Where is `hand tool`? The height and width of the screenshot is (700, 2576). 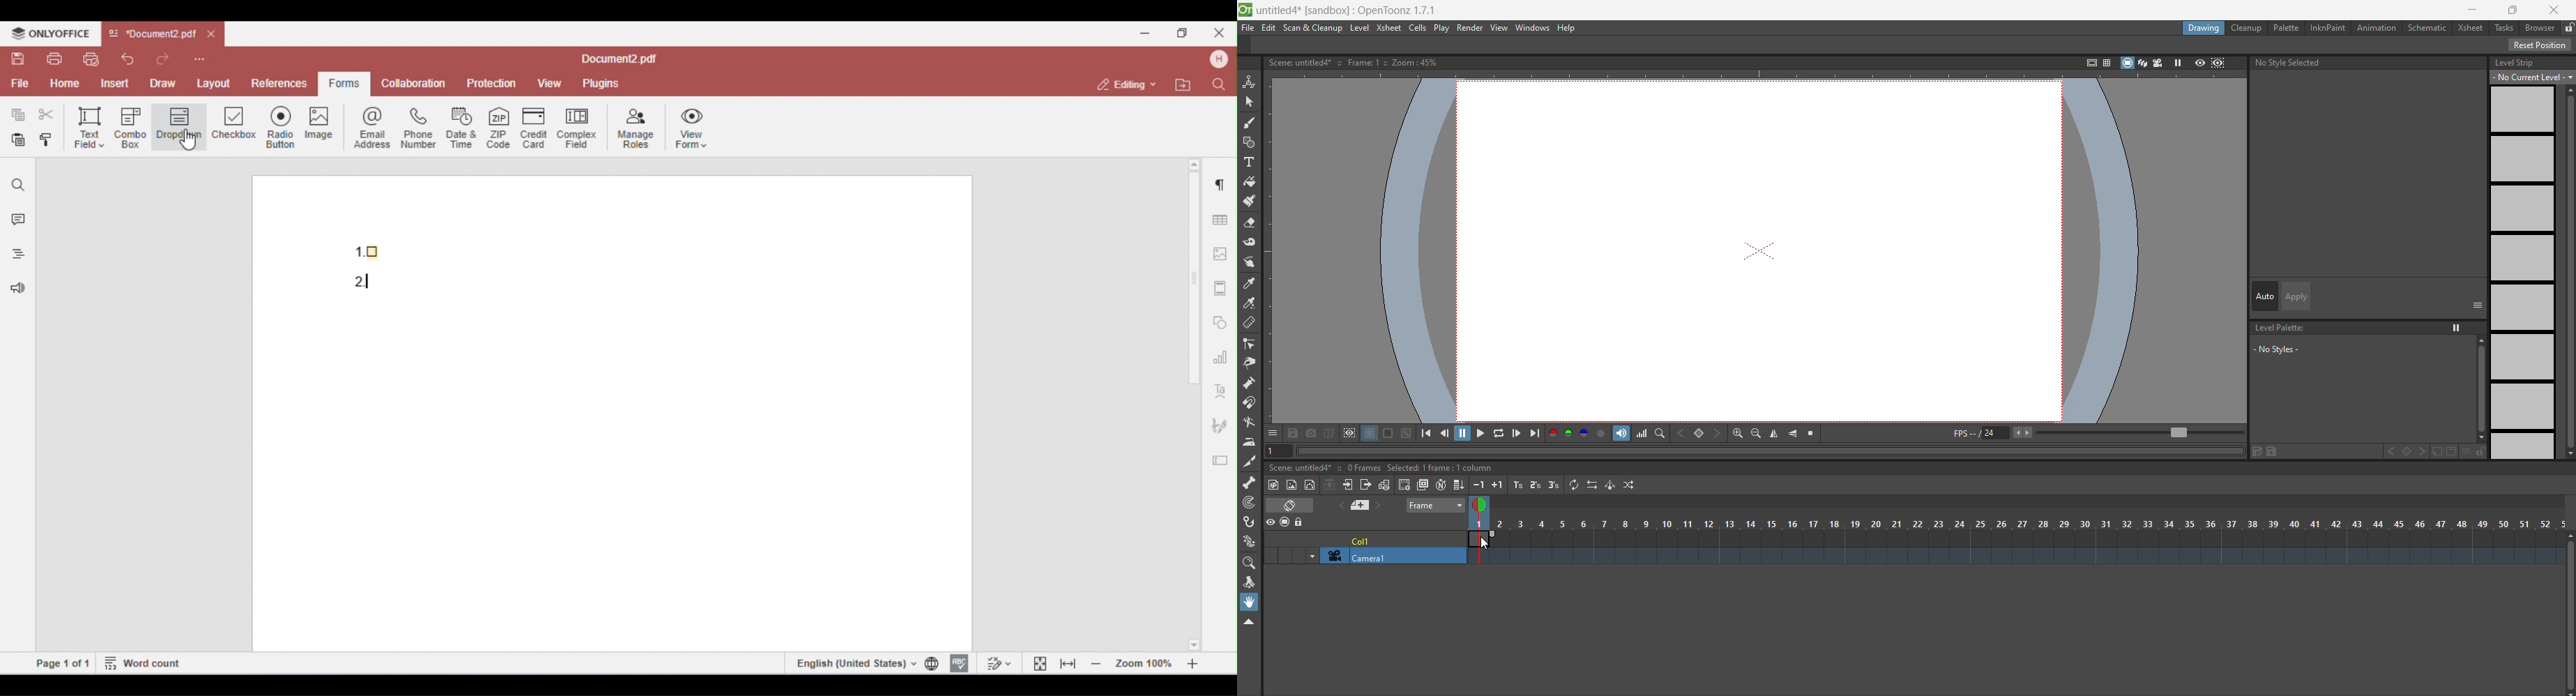
hand tool is located at coordinates (1250, 602).